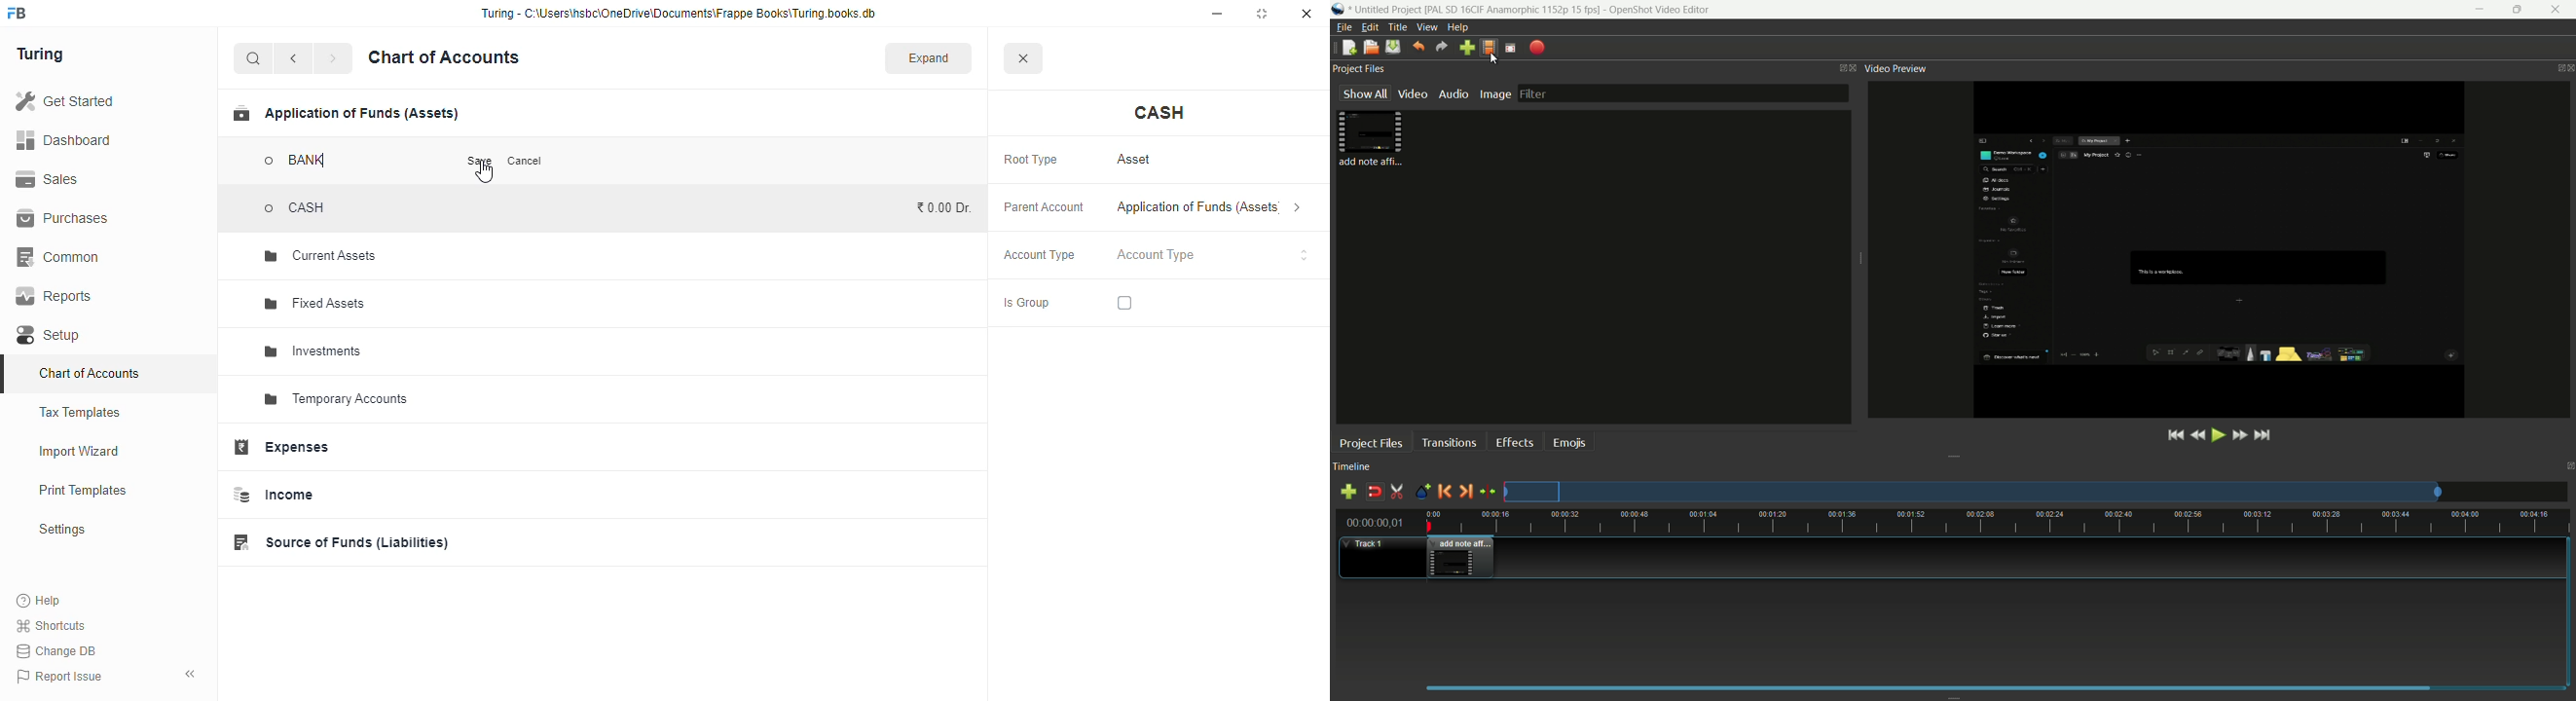 Image resolution: width=2576 pixels, height=728 pixels. Describe the element at coordinates (55, 296) in the screenshot. I see `reports` at that location.